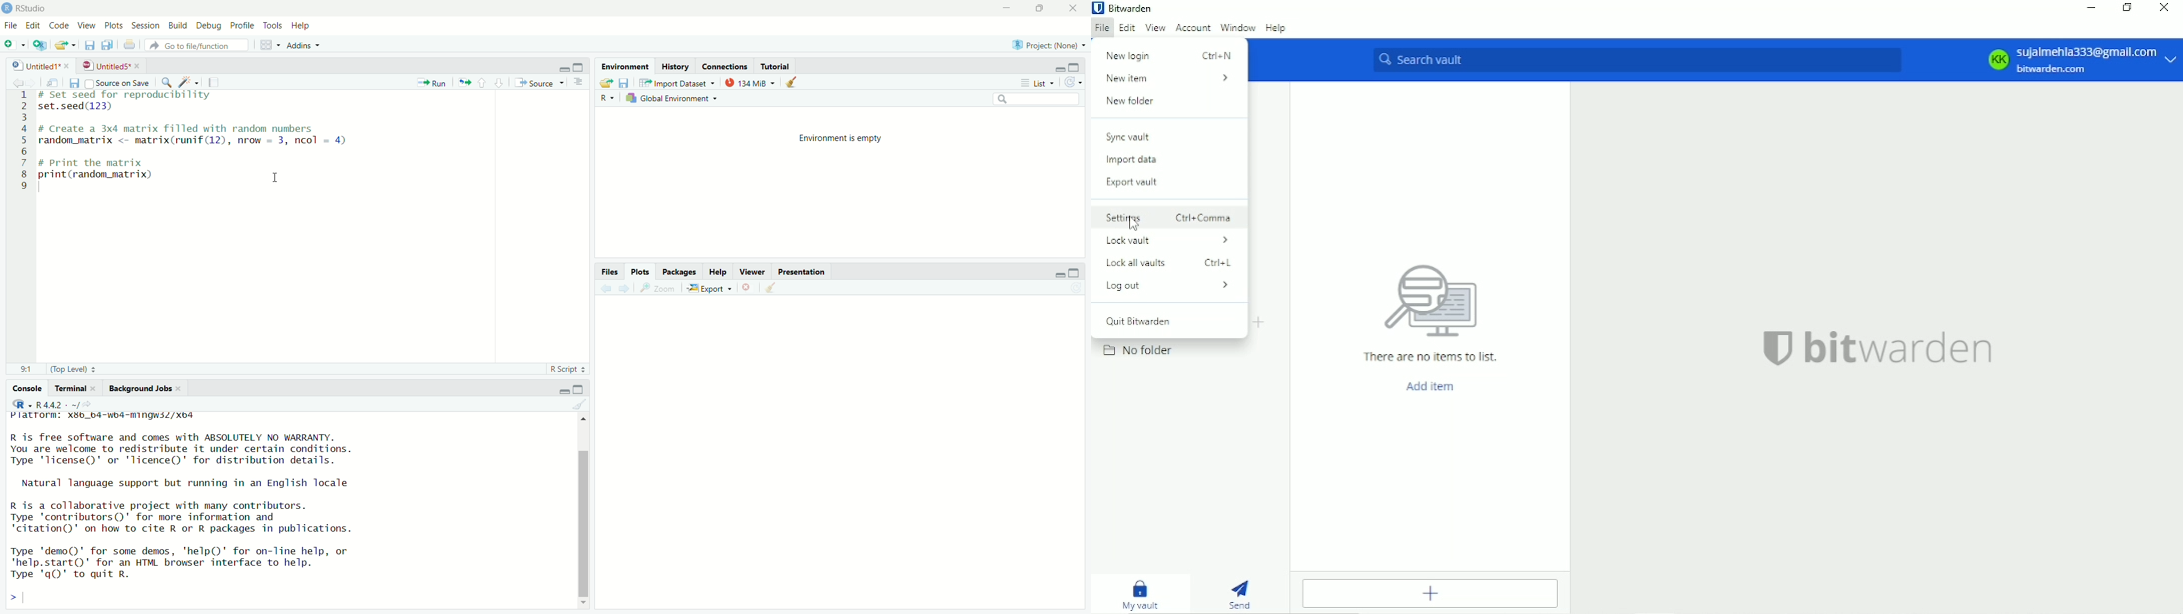 Image resolution: width=2184 pixels, height=616 pixels. What do you see at coordinates (1036, 84) in the screenshot?
I see `List ~` at bounding box center [1036, 84].